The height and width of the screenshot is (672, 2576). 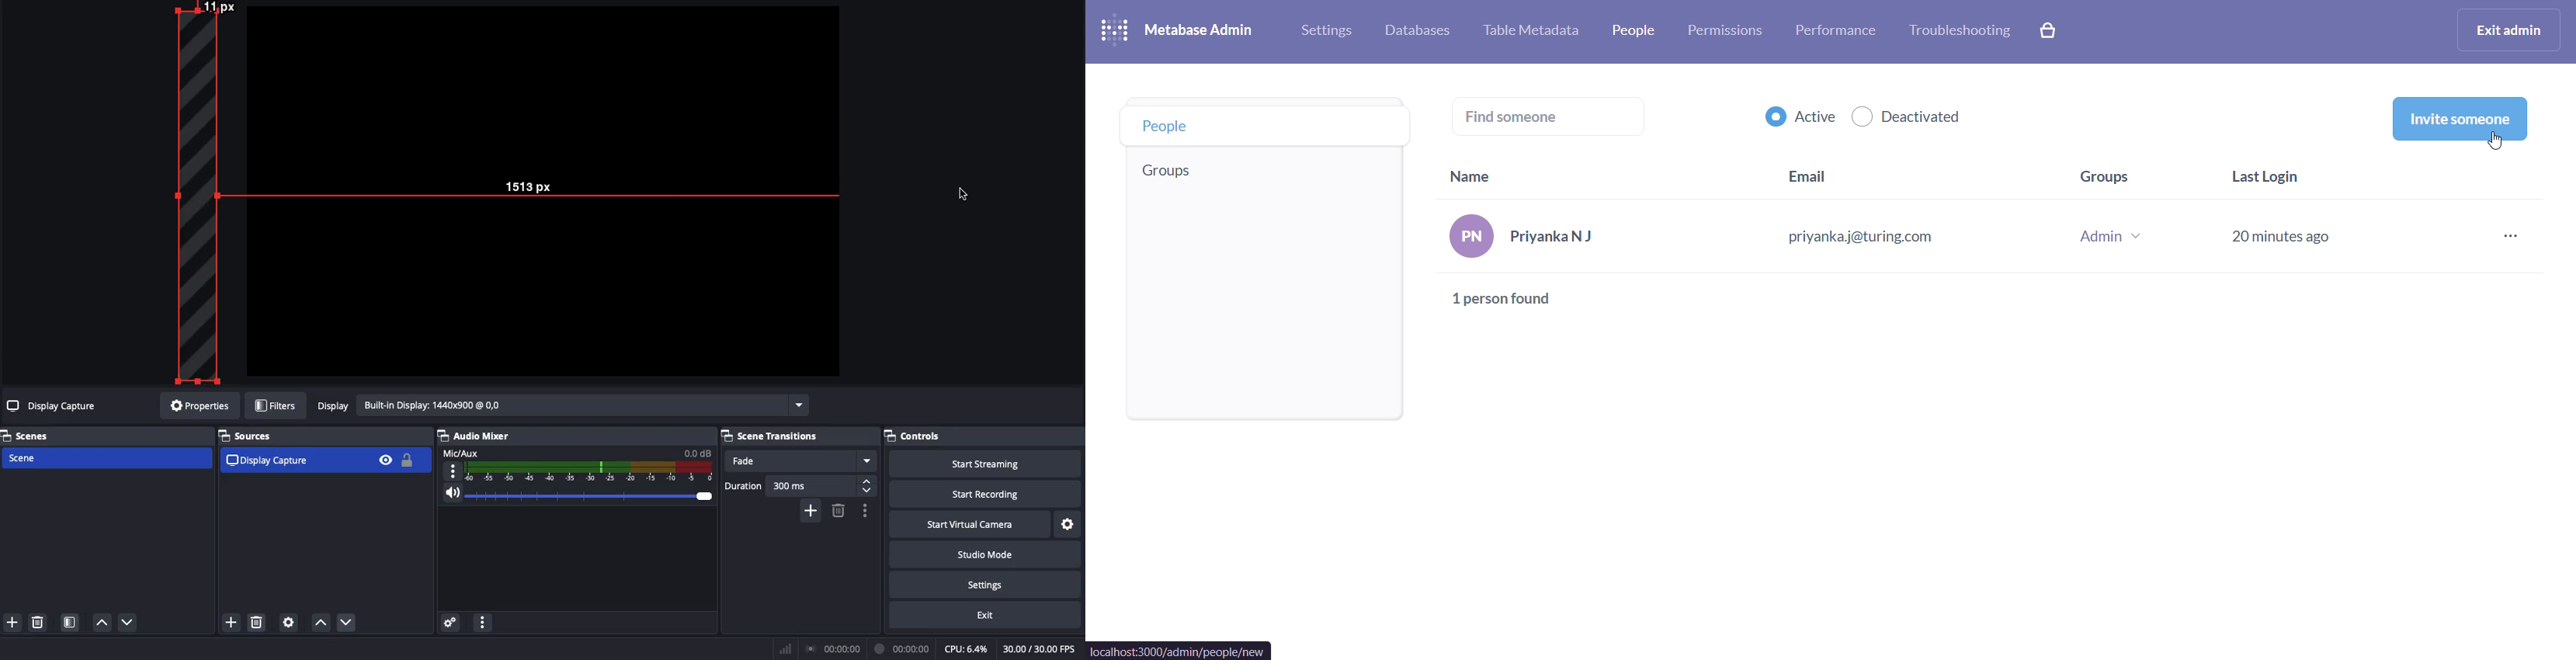 What do you see at coordinates (837, 510) in the screenshot?
I see `Delete` at bounding box center [837, 510].